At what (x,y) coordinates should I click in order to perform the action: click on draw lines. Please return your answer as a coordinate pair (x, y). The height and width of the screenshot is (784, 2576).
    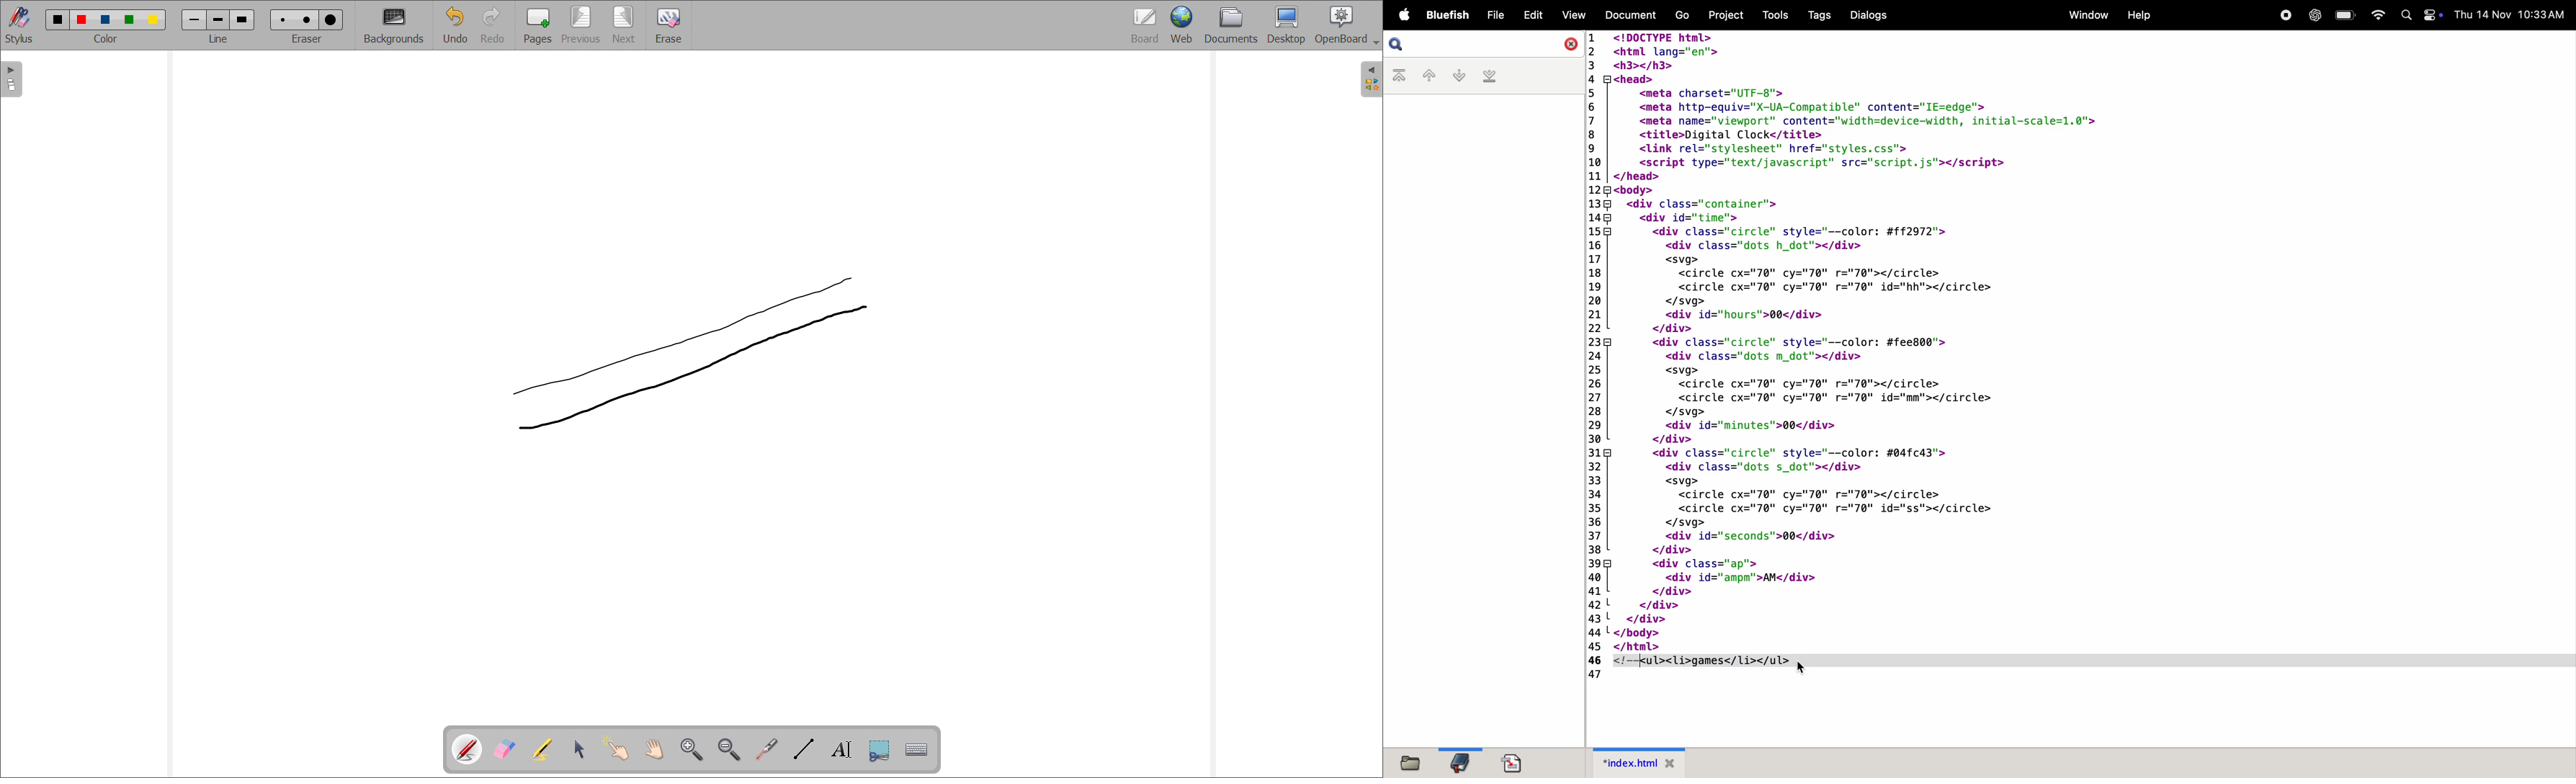
    Looking at the image, I should click on (804, 749).